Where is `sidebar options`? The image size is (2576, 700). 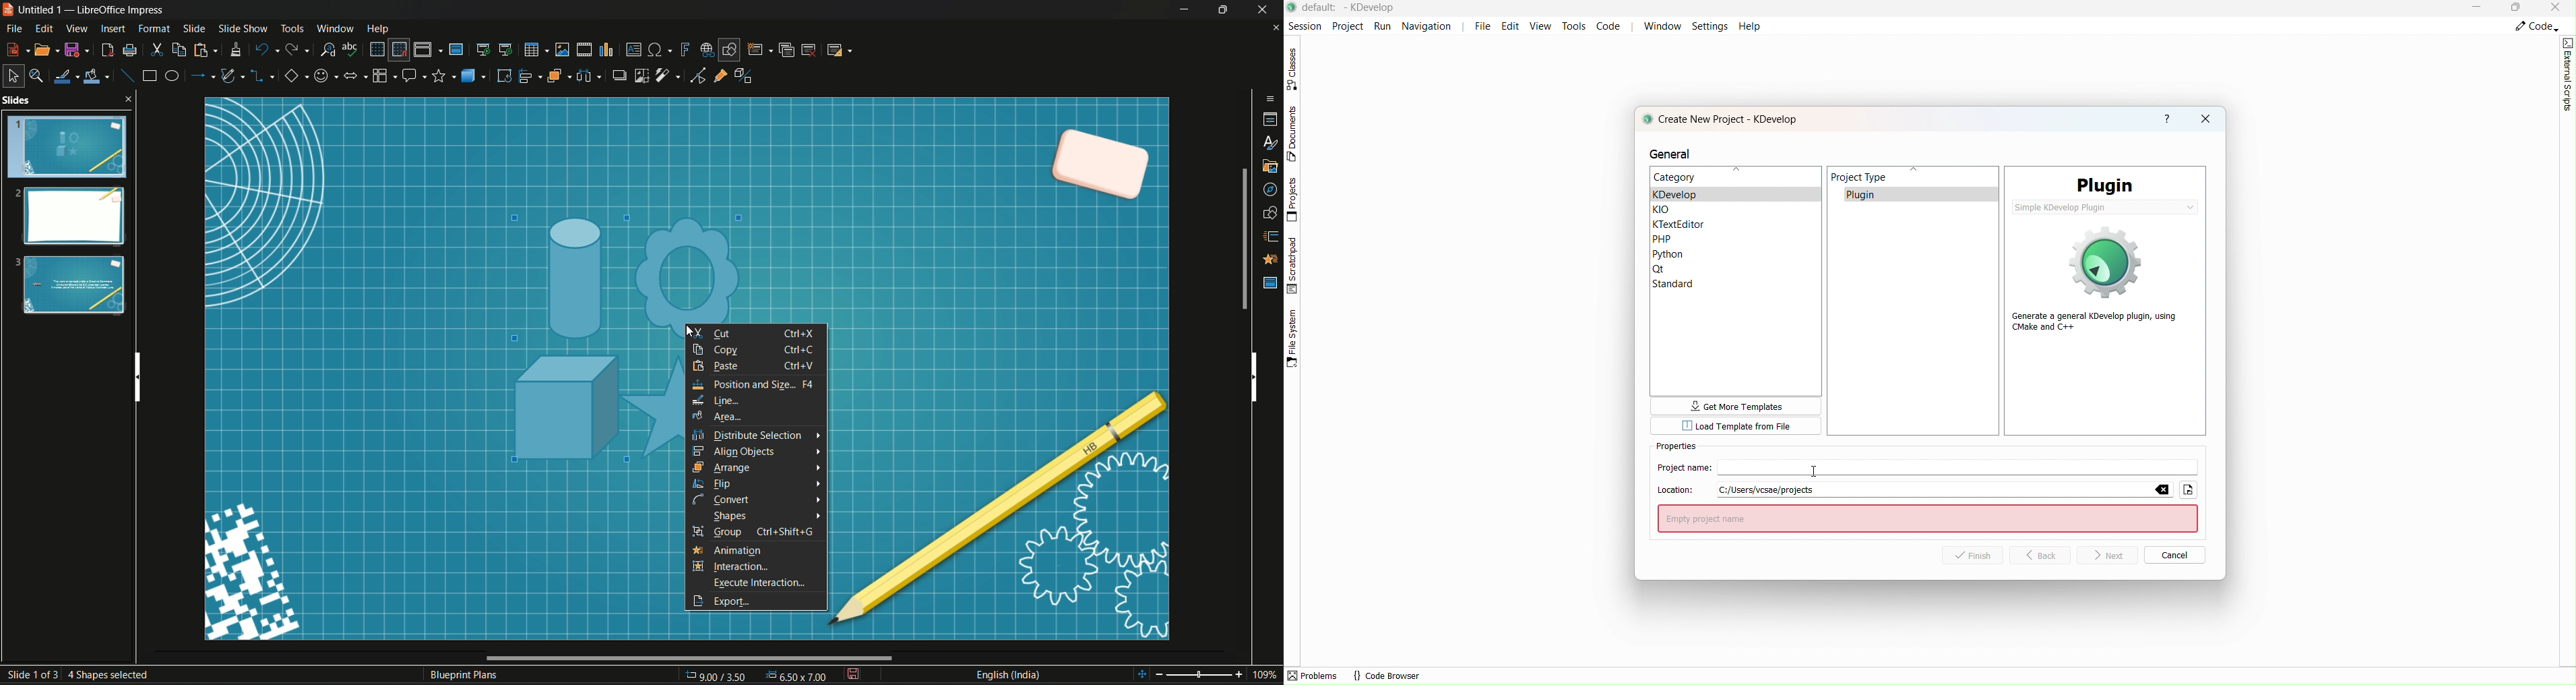 sidebar options is located at coordinates (1271, 98).